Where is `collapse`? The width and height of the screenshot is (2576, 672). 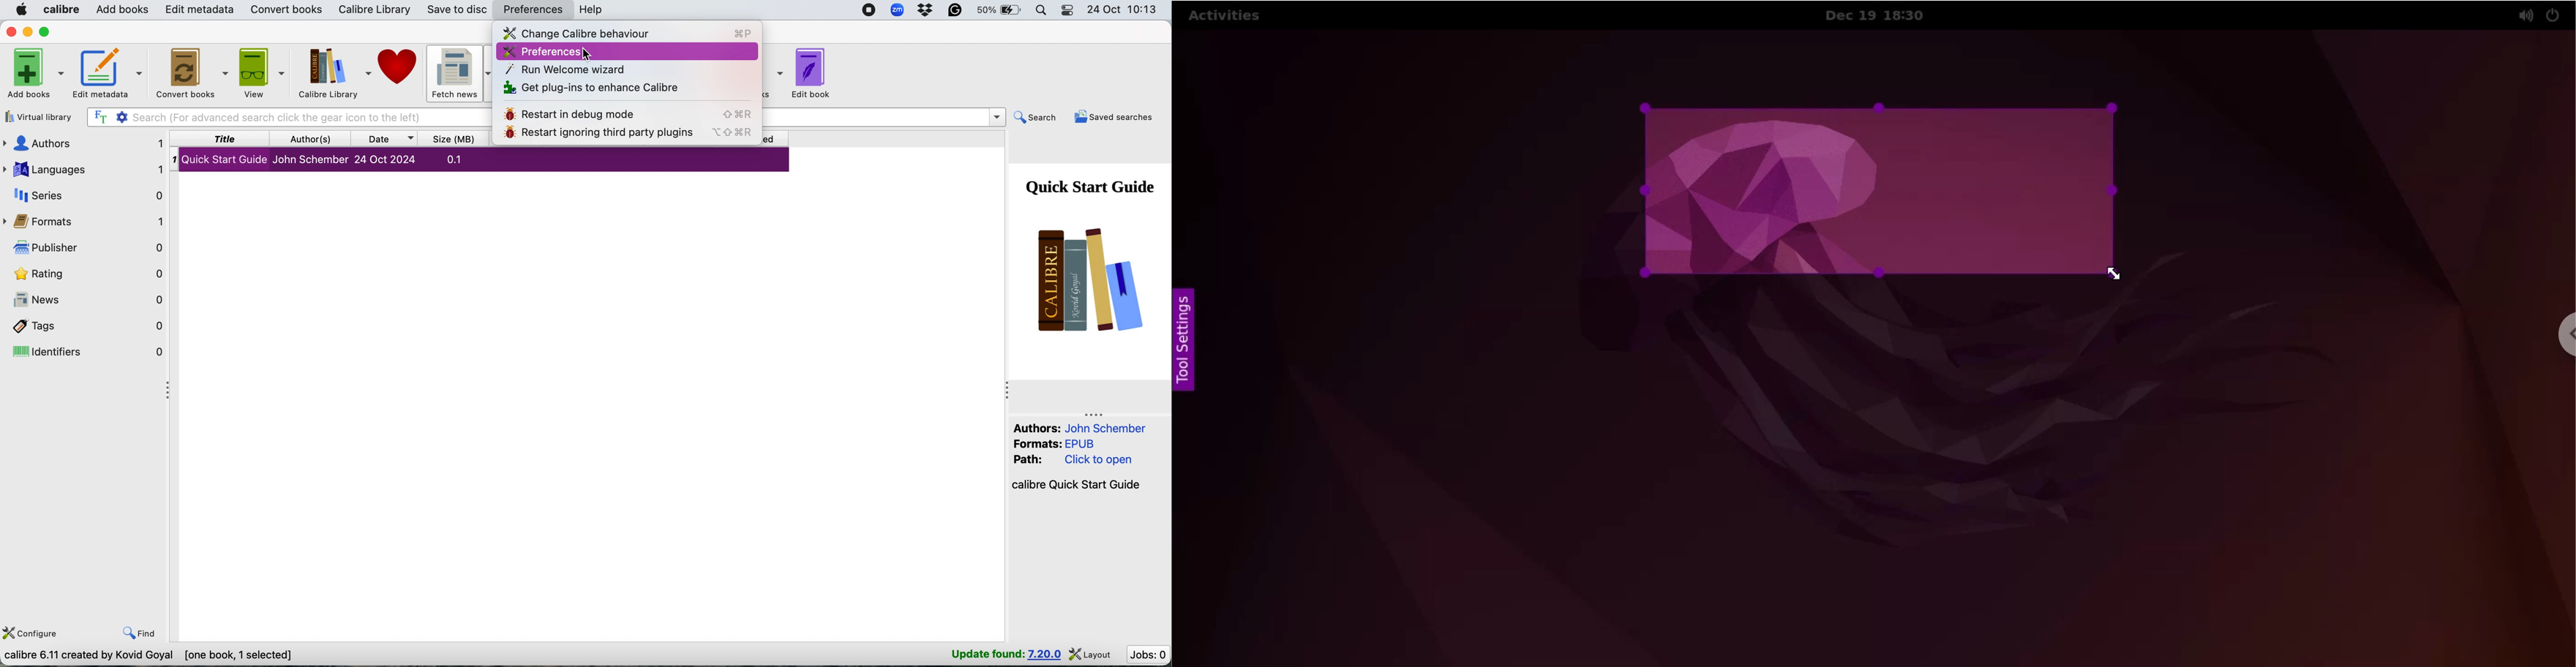
collapse is located at coordinates (165, 392).